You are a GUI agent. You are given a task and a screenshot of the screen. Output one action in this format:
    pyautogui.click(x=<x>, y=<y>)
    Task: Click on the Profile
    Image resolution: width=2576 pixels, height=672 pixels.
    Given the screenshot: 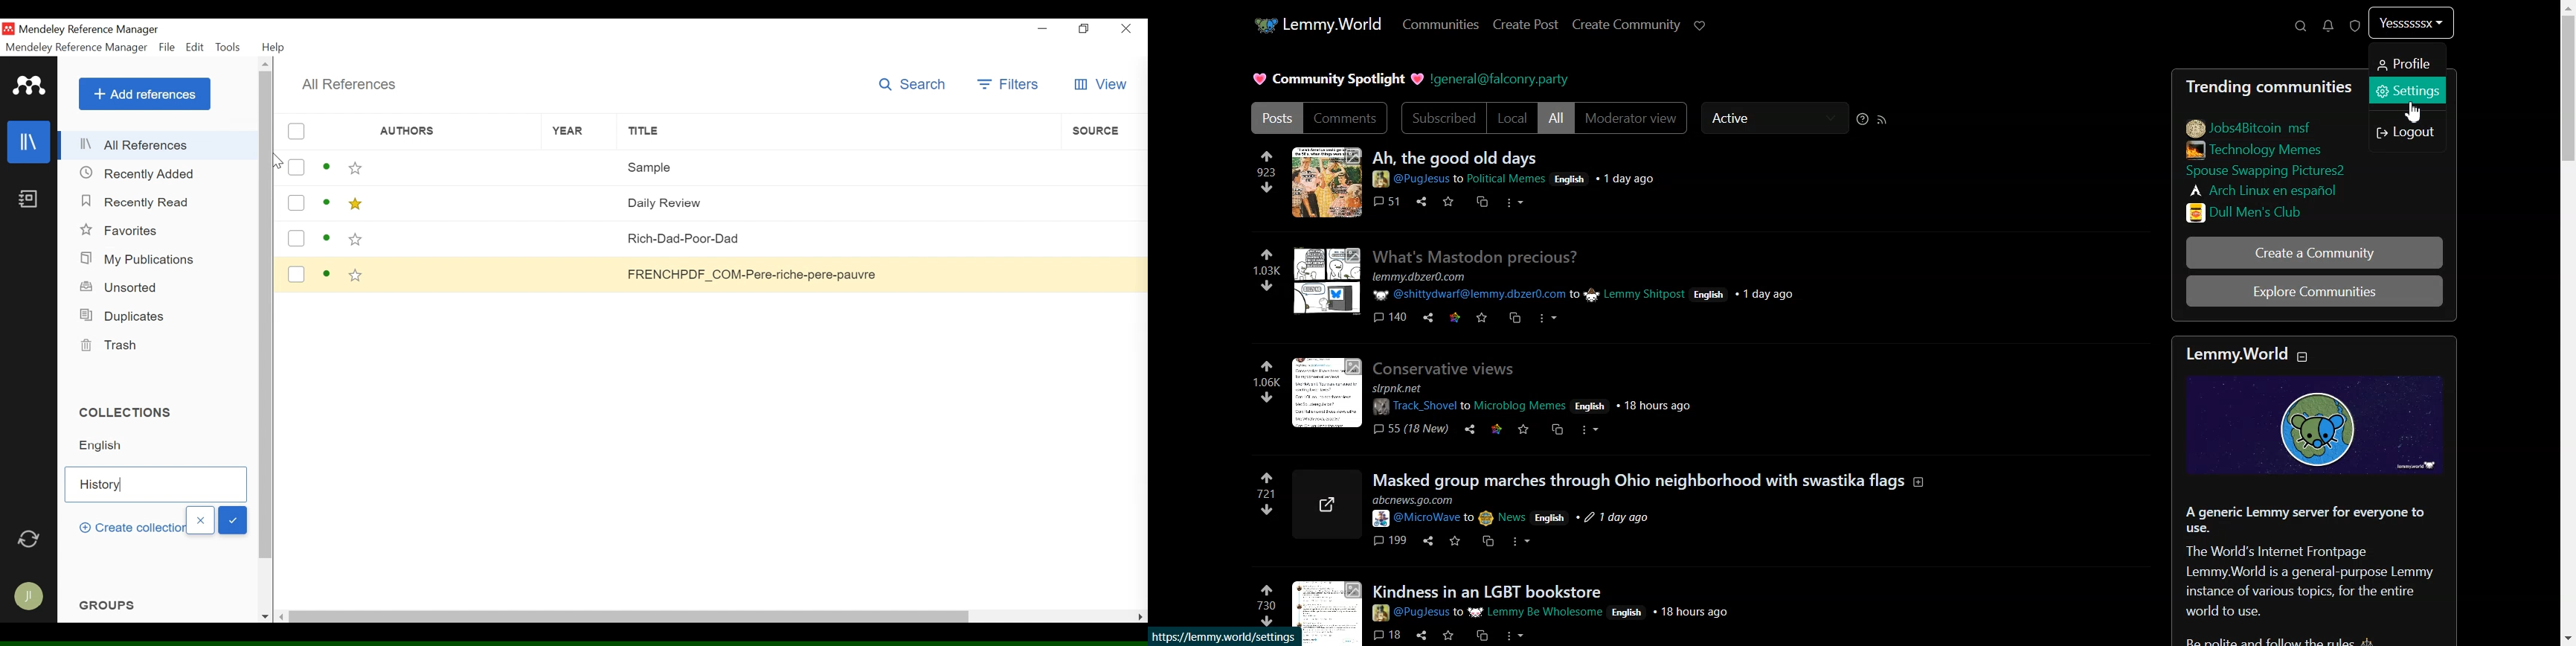 What is the action you would take?
    pyautogui.click(x=2408, y=63)
    